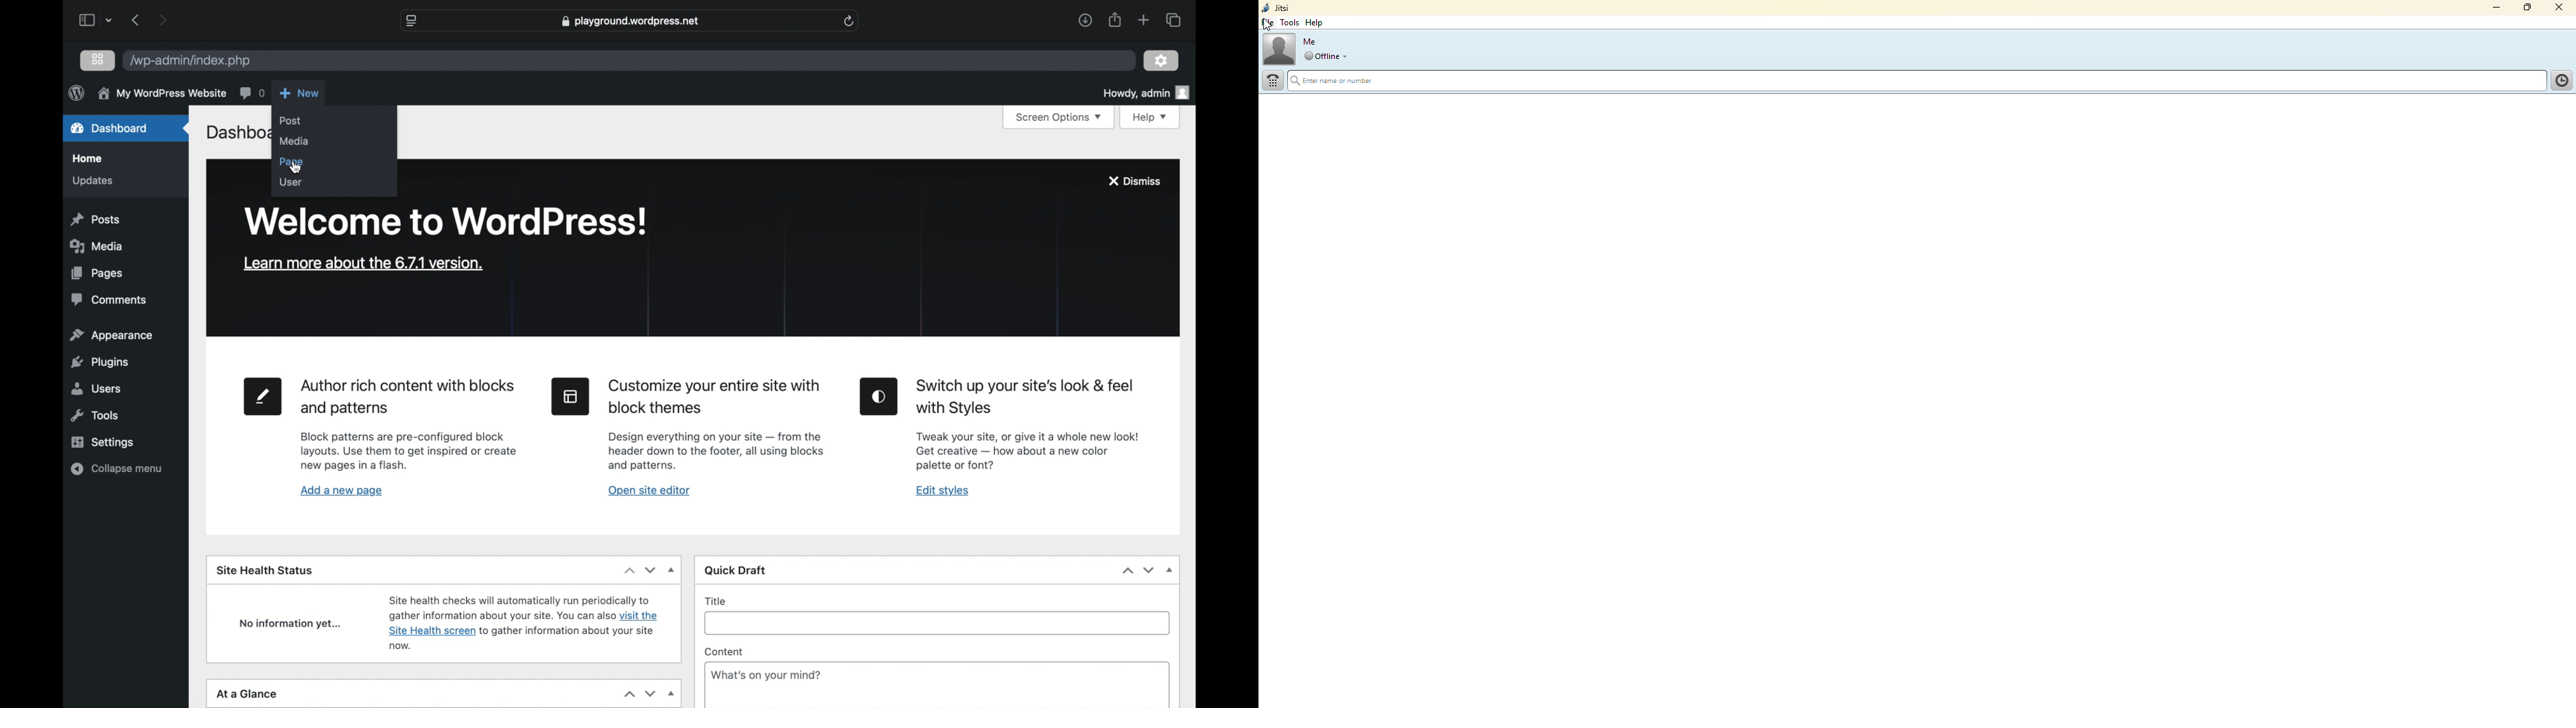 This screenshot has height=728, width=2576. I want to click on screen options, so click(1059, 118).